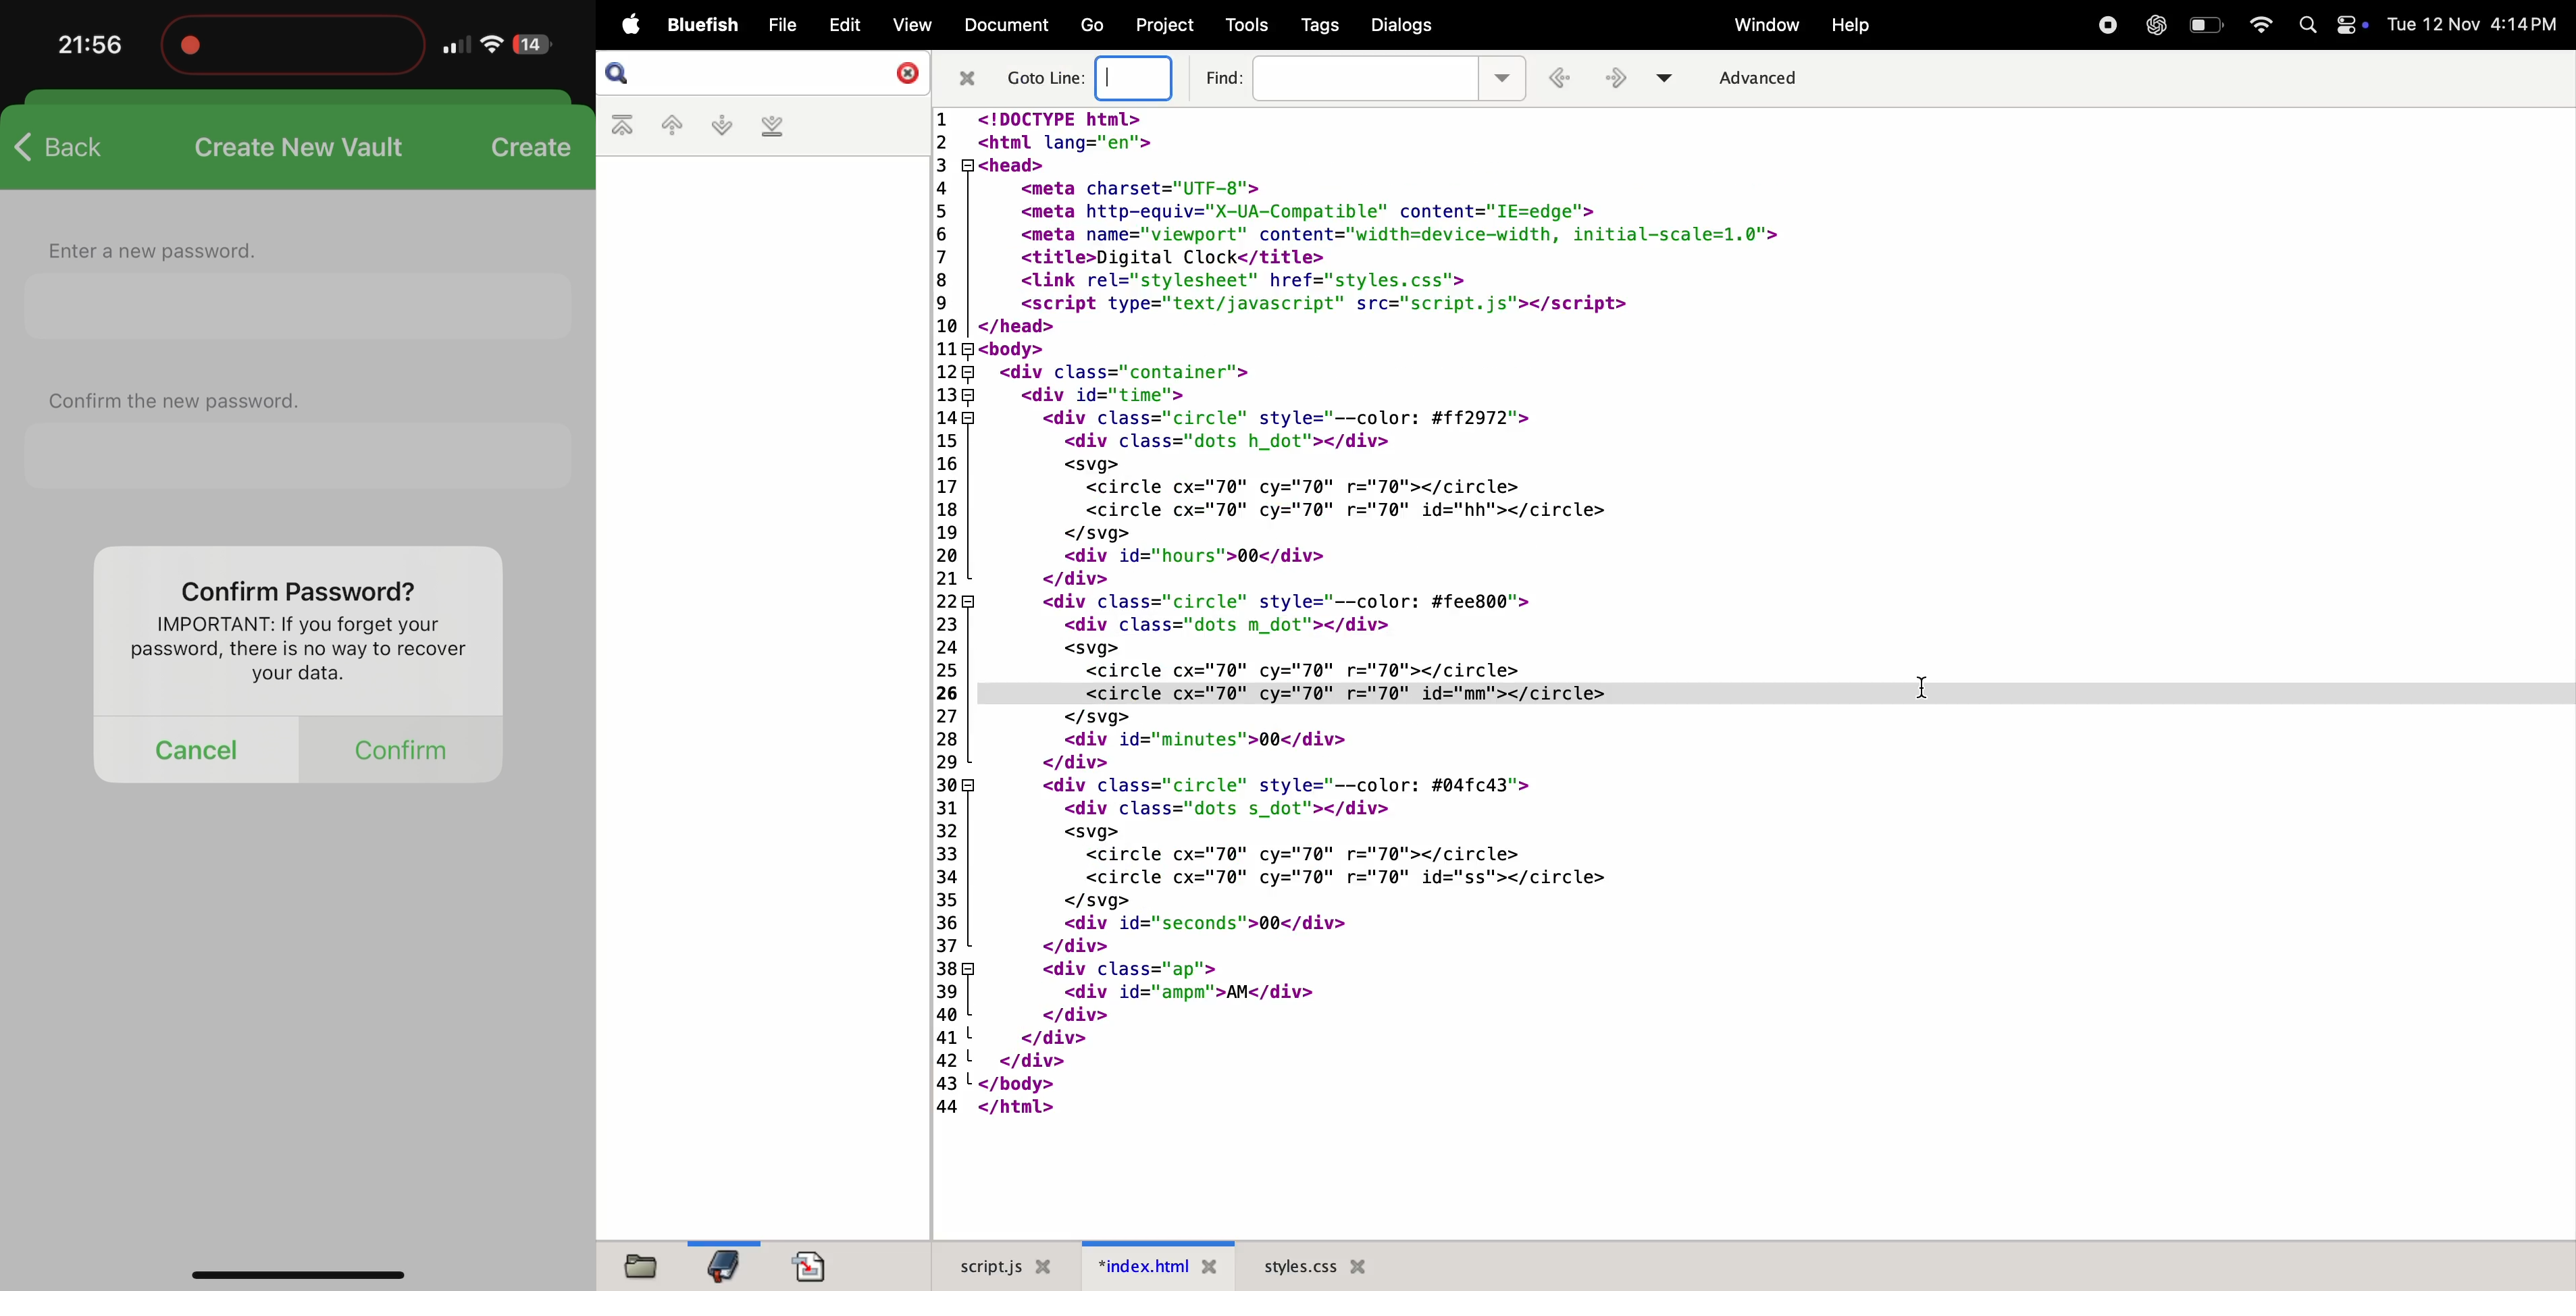  I want to click on bookmaark, so click(725, 1263).